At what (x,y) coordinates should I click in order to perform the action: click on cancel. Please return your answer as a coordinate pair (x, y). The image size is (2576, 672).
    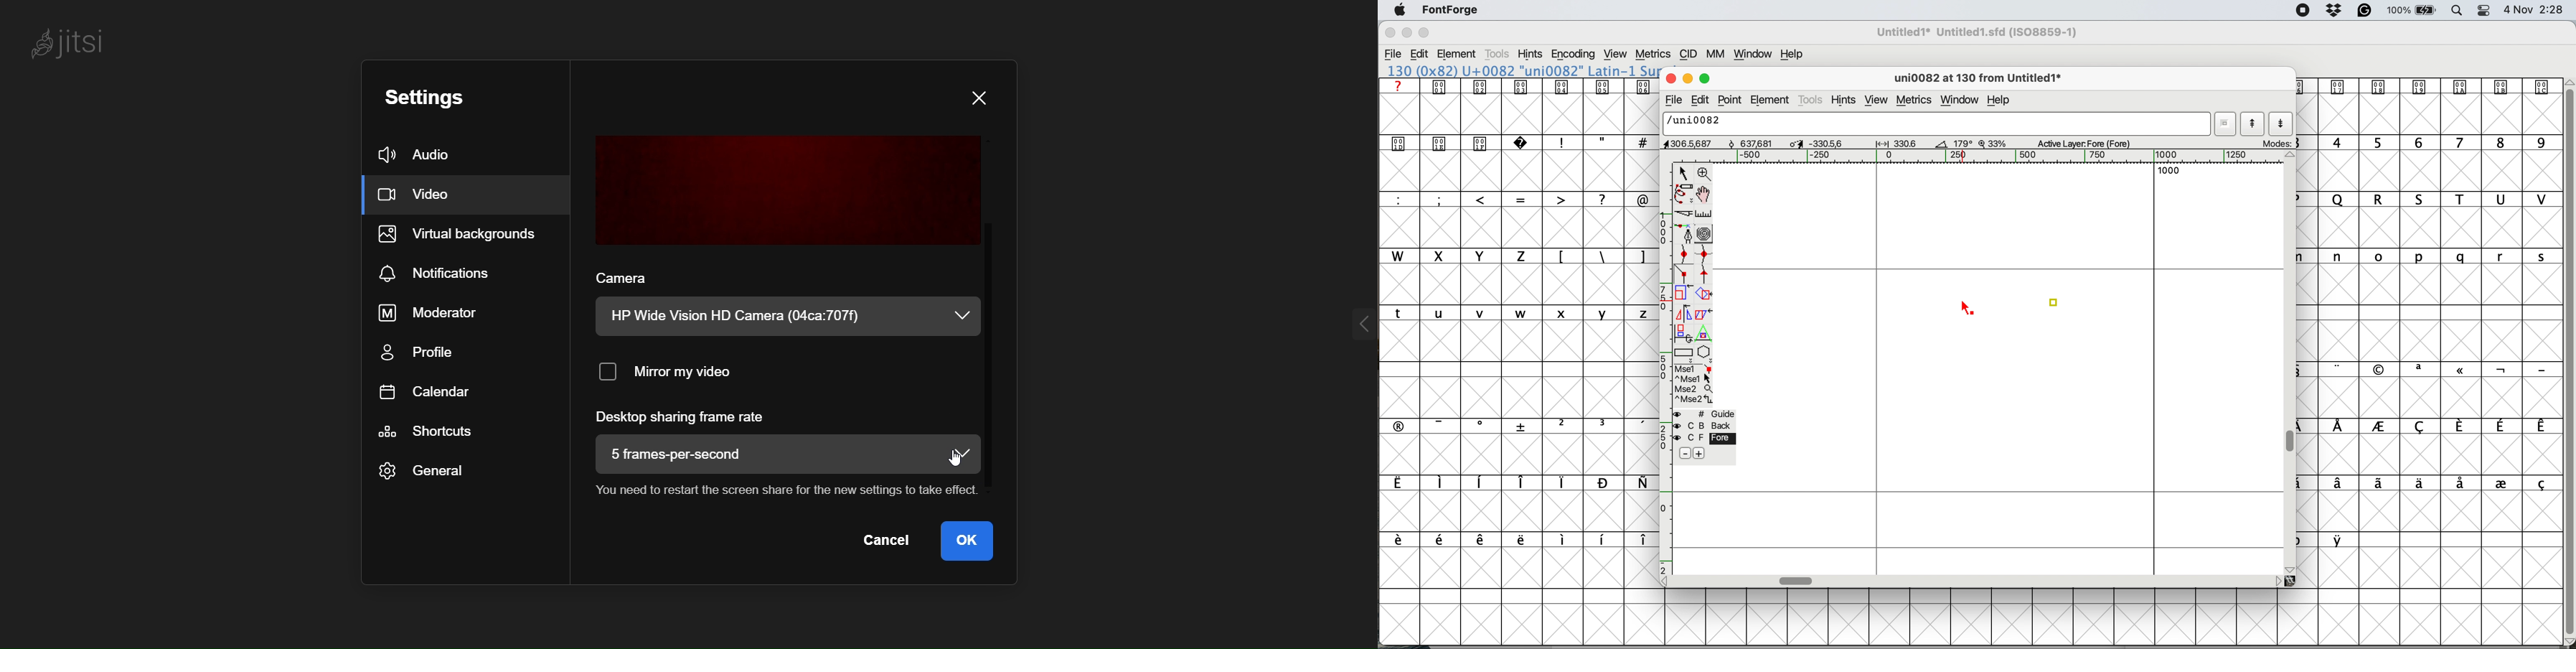
    Looking at the image, I should click on (890, 542).